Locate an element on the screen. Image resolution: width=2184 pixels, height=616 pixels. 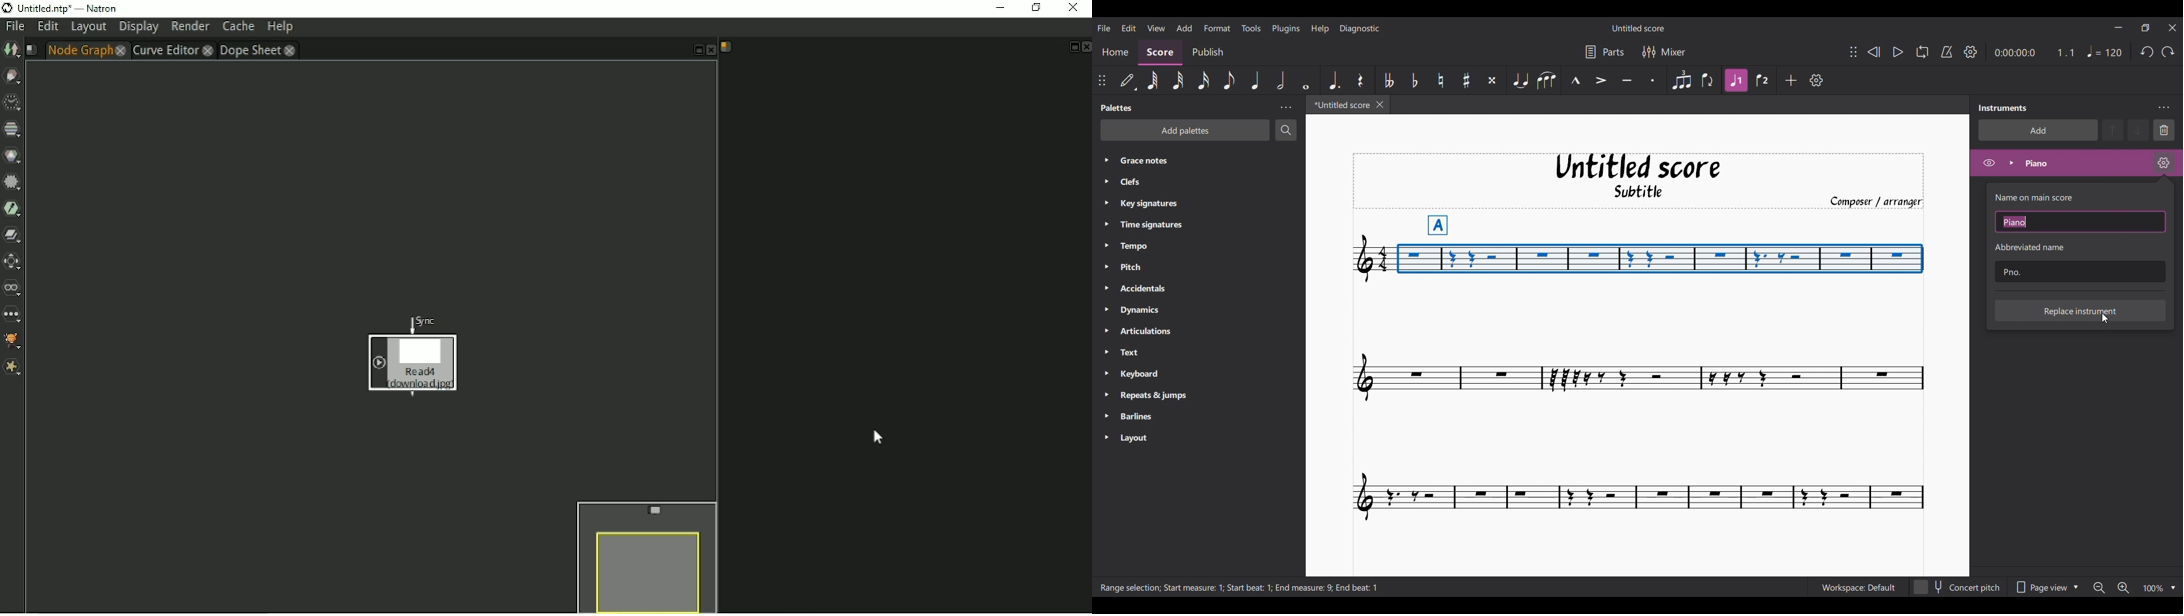
Untitled score is located at coordinates (1638, 167).